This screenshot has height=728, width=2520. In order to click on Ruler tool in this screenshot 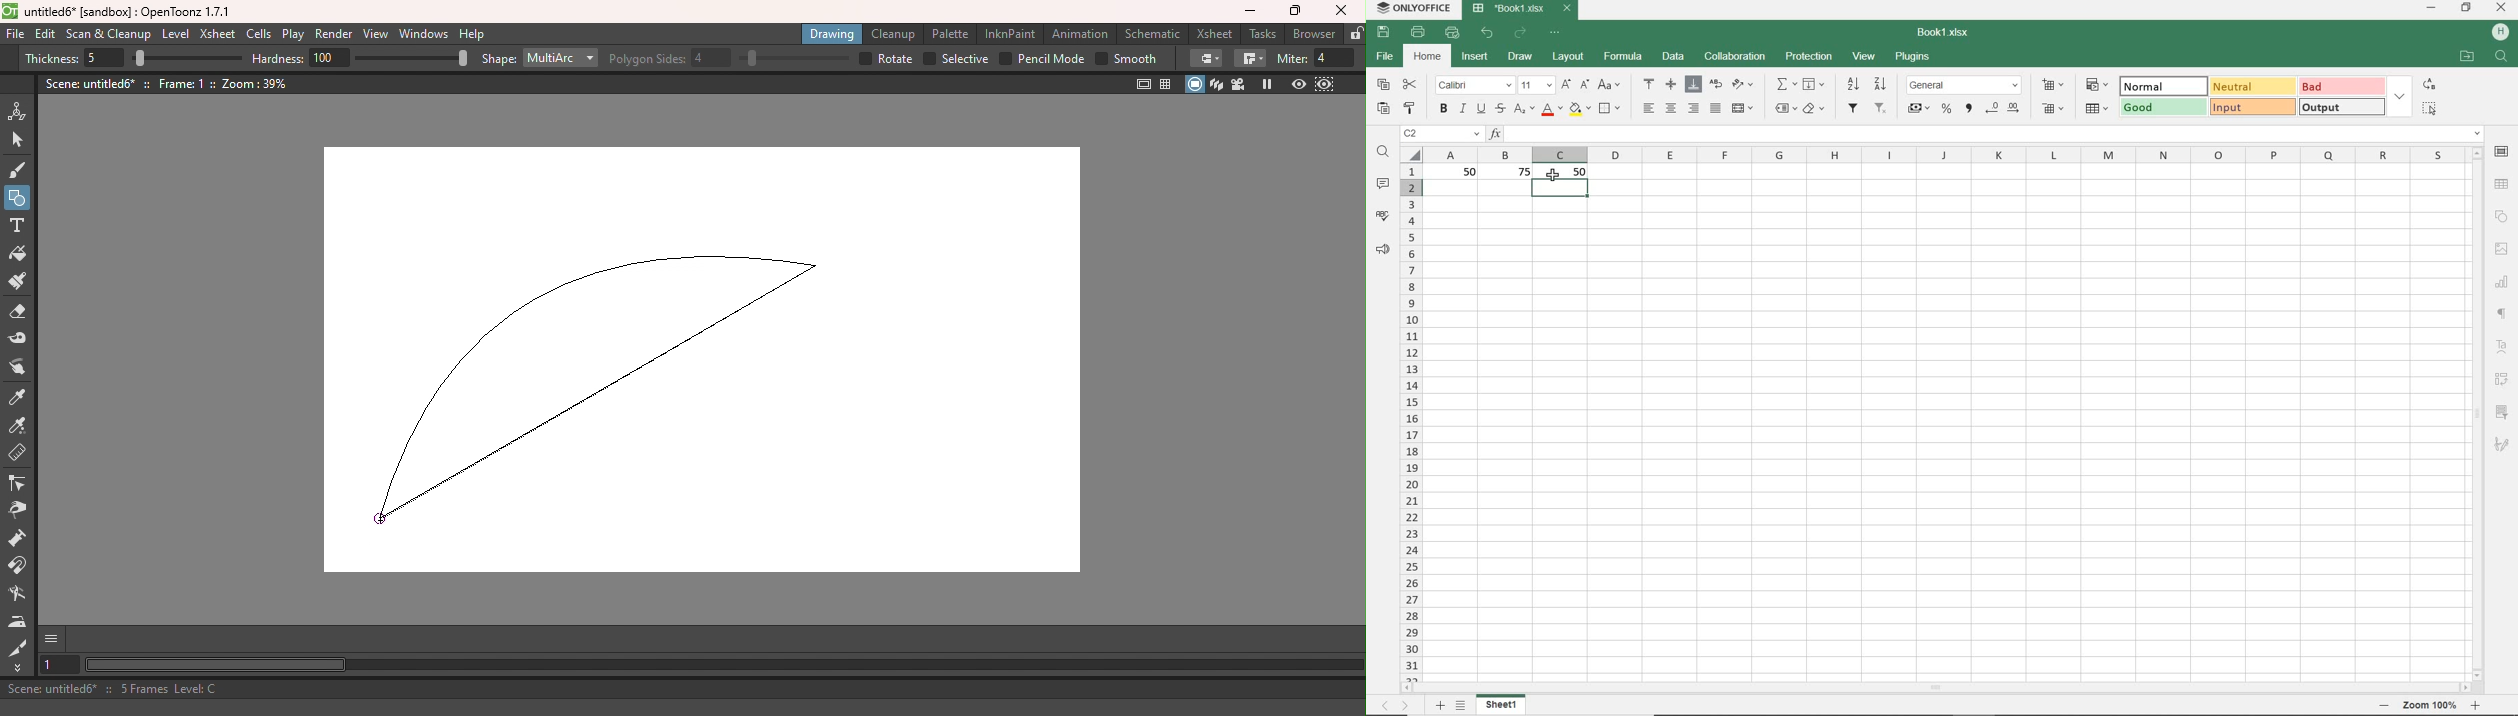, I will do `click(16, 453)`.